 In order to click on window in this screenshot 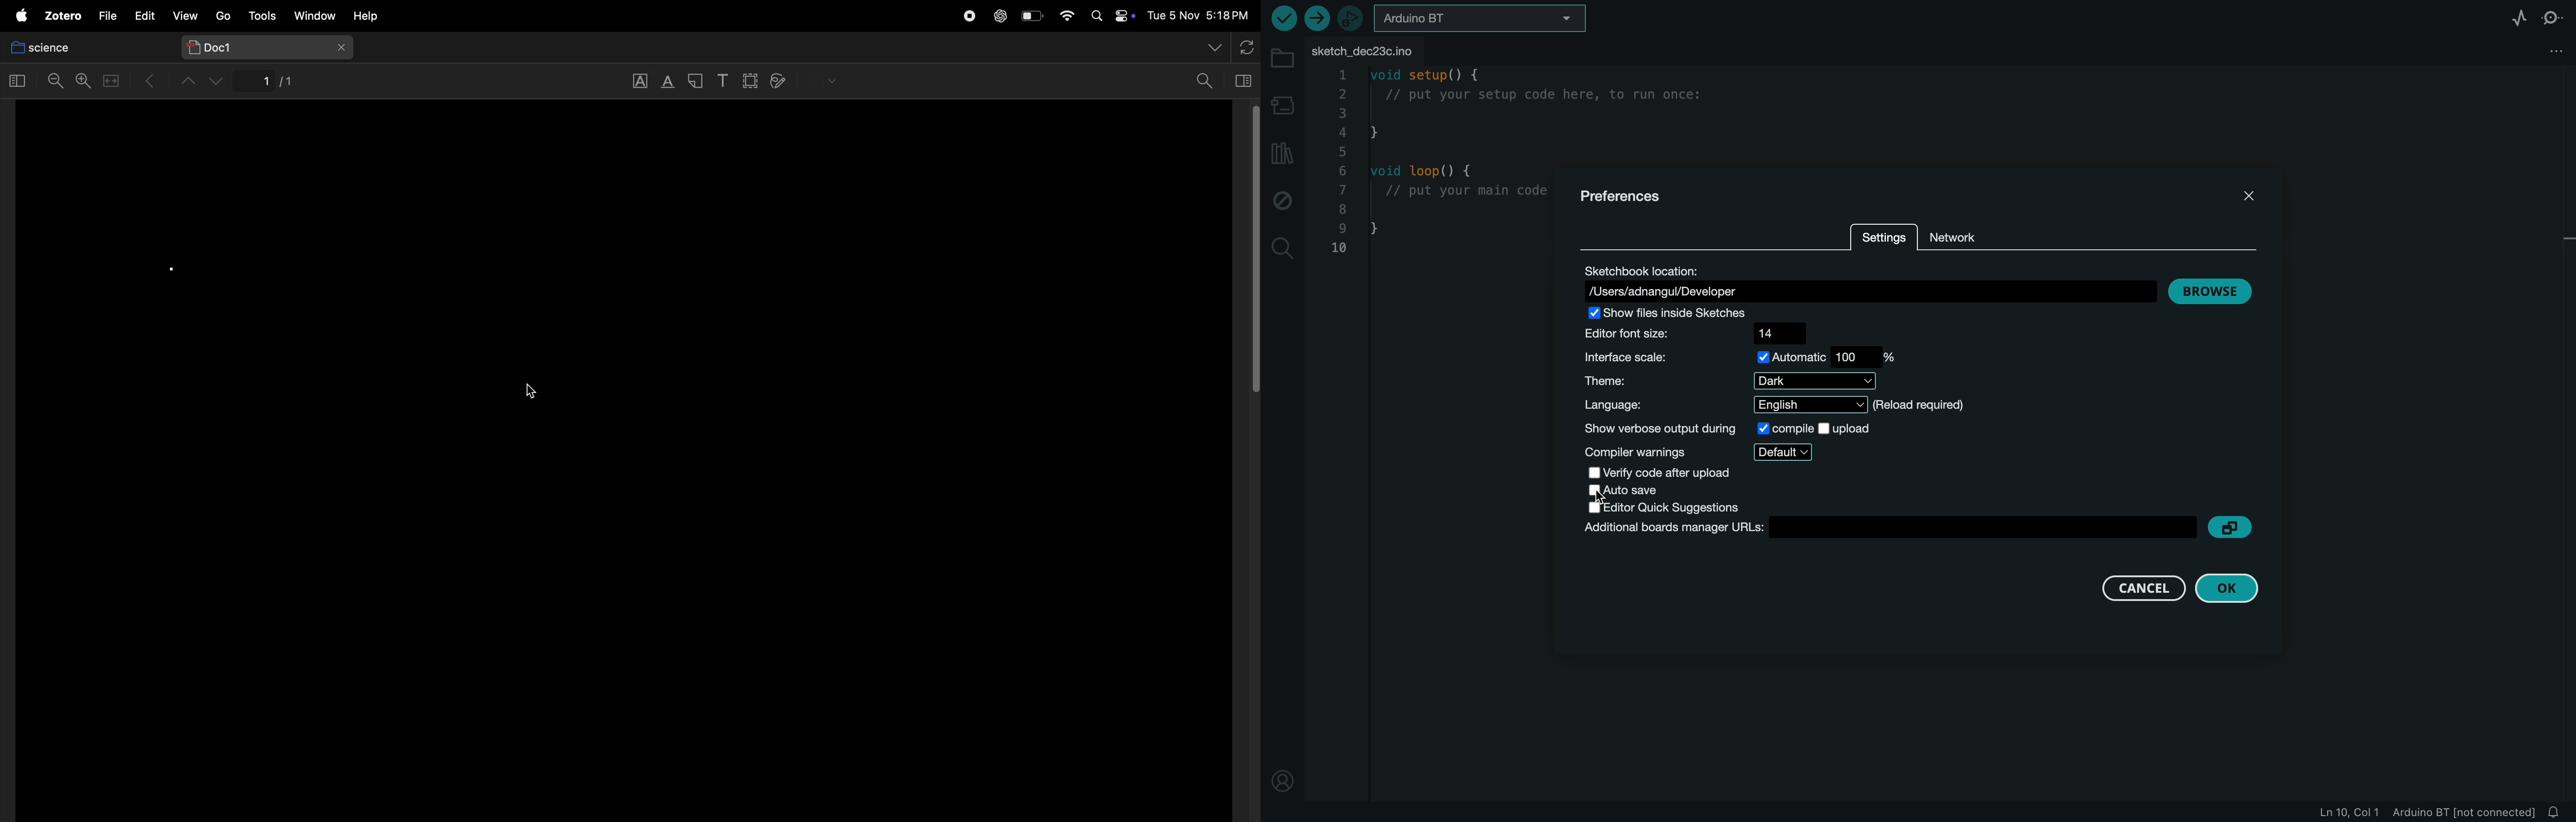, I will do `click(19, 82)`.